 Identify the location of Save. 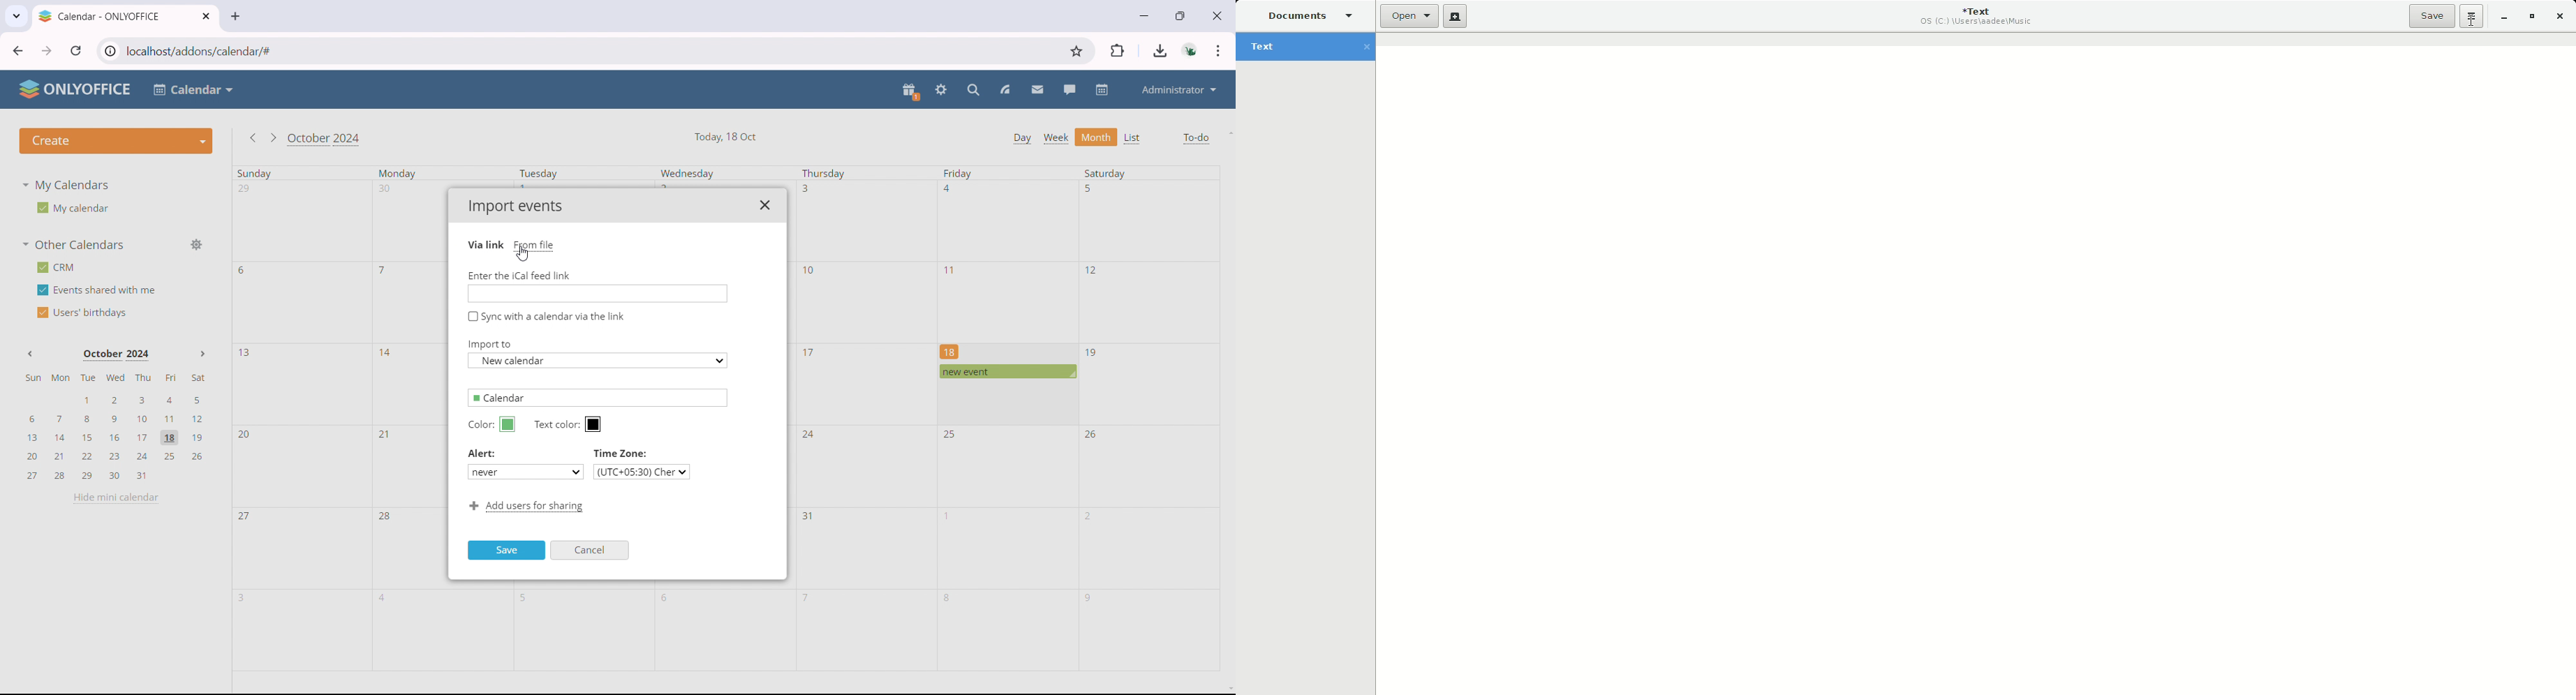
(506, 550).